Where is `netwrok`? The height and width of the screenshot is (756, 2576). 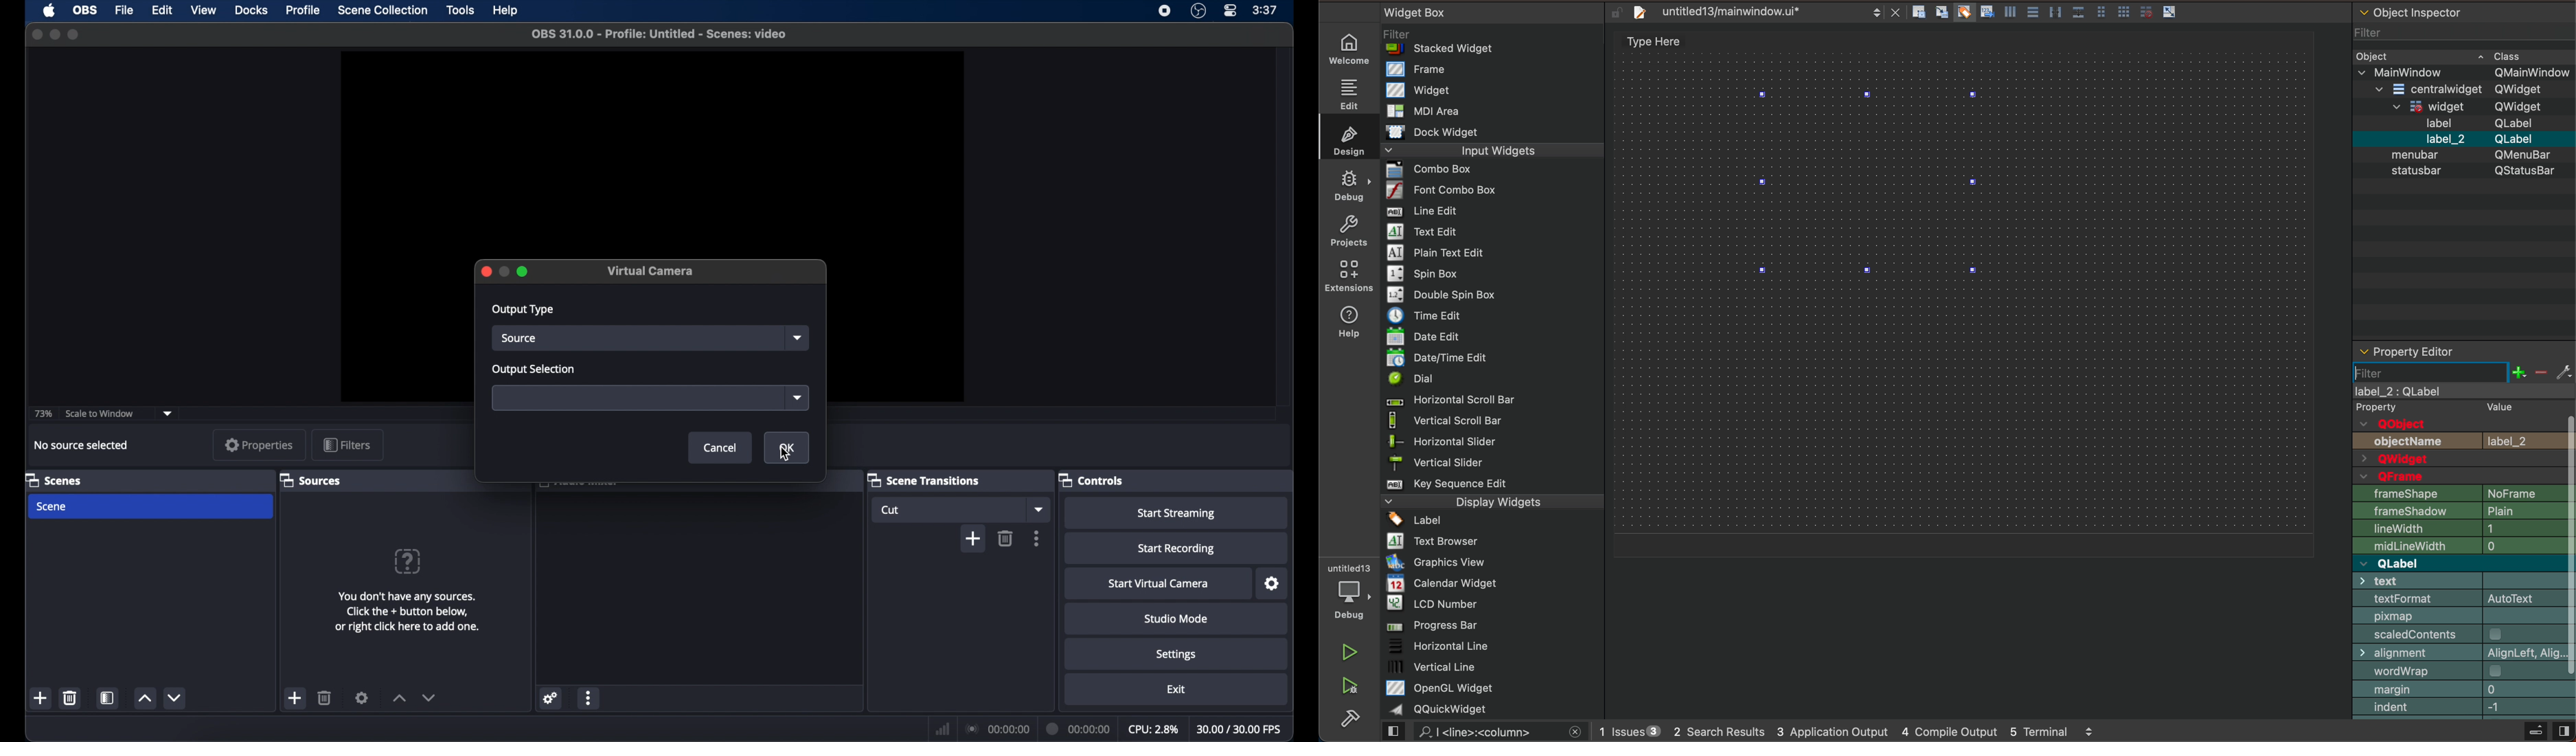
netwrok is located at coordinates (941, 728).